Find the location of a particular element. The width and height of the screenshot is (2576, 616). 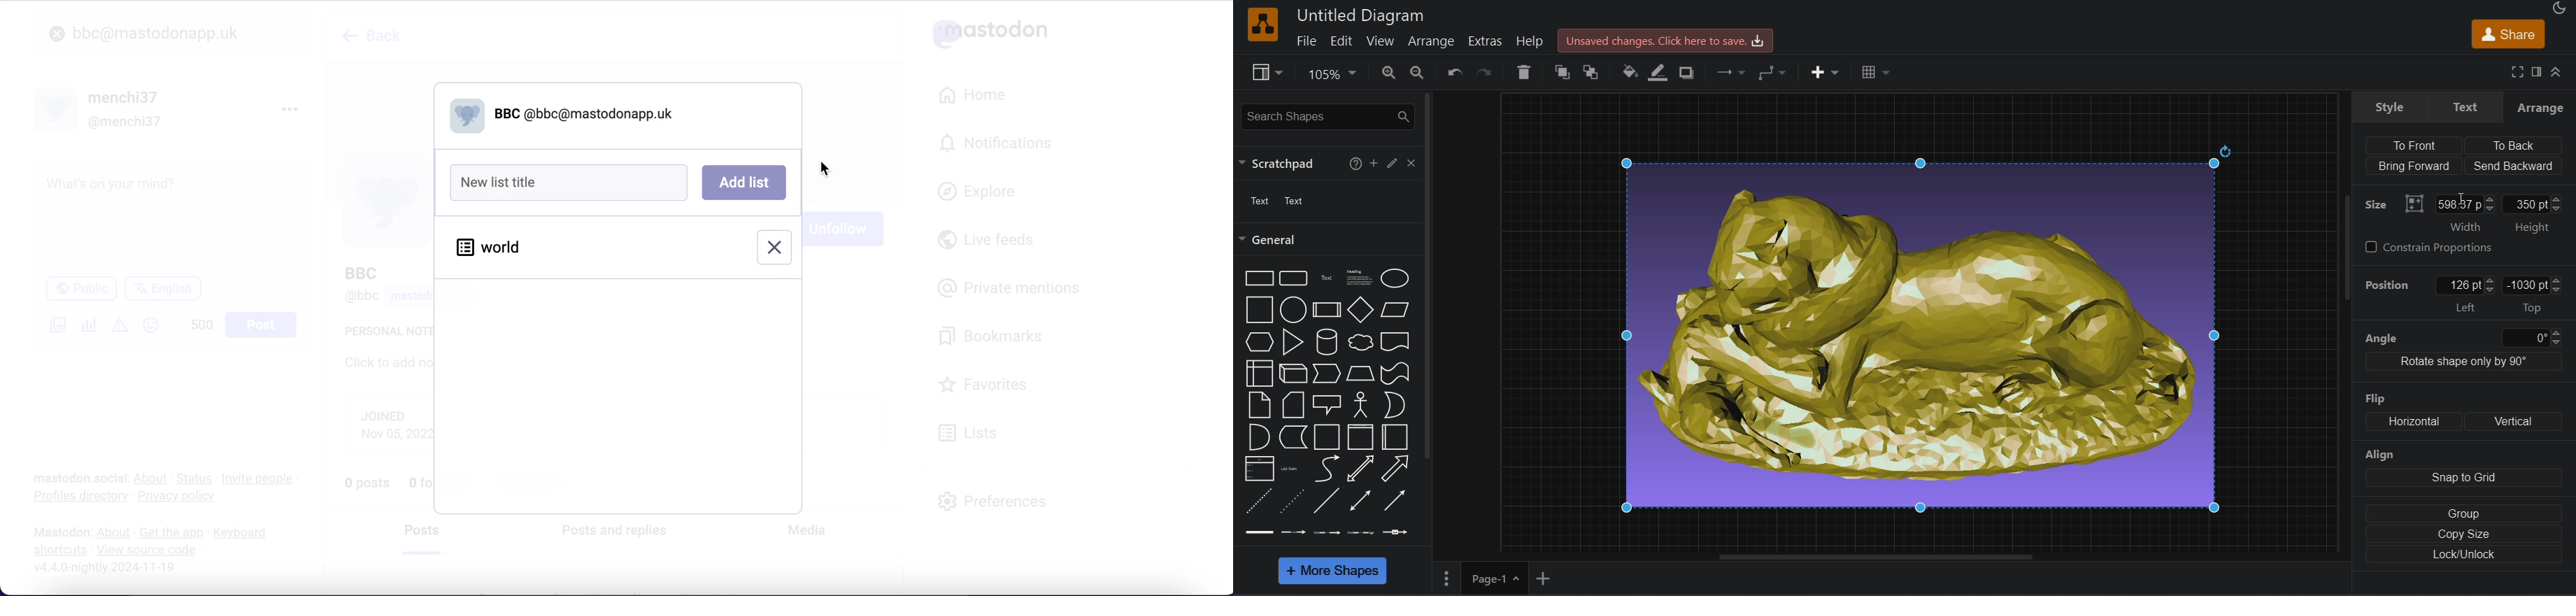

mastodon social is located at coordinates (68, 479).